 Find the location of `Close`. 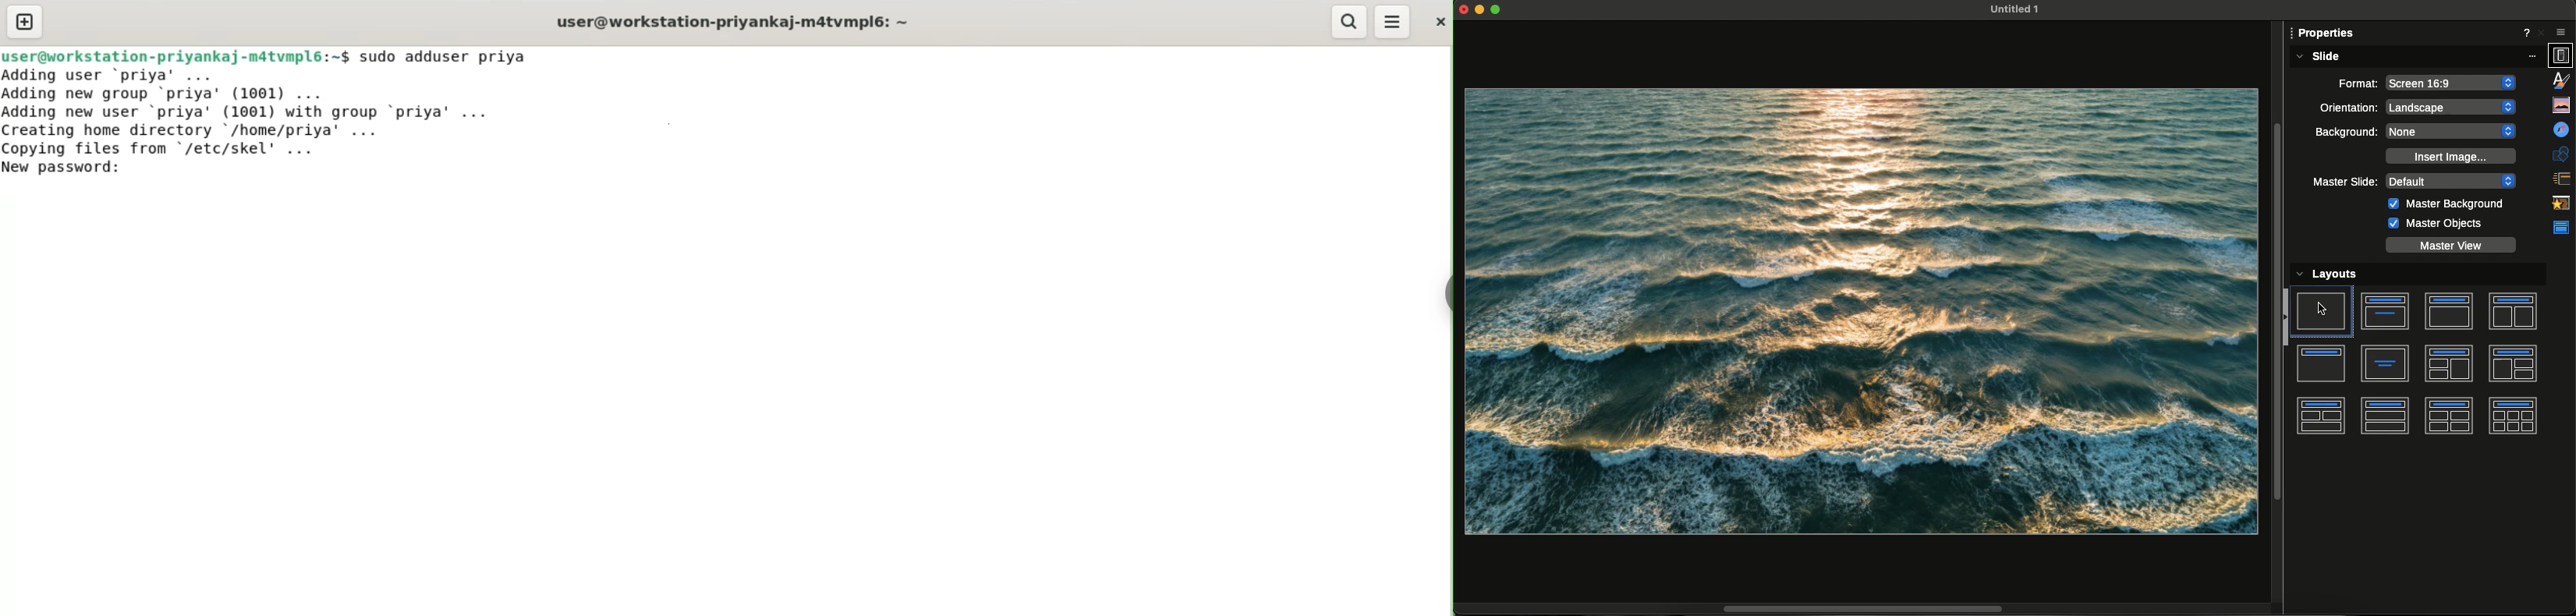

Close is located at coordinates (2542, 34).